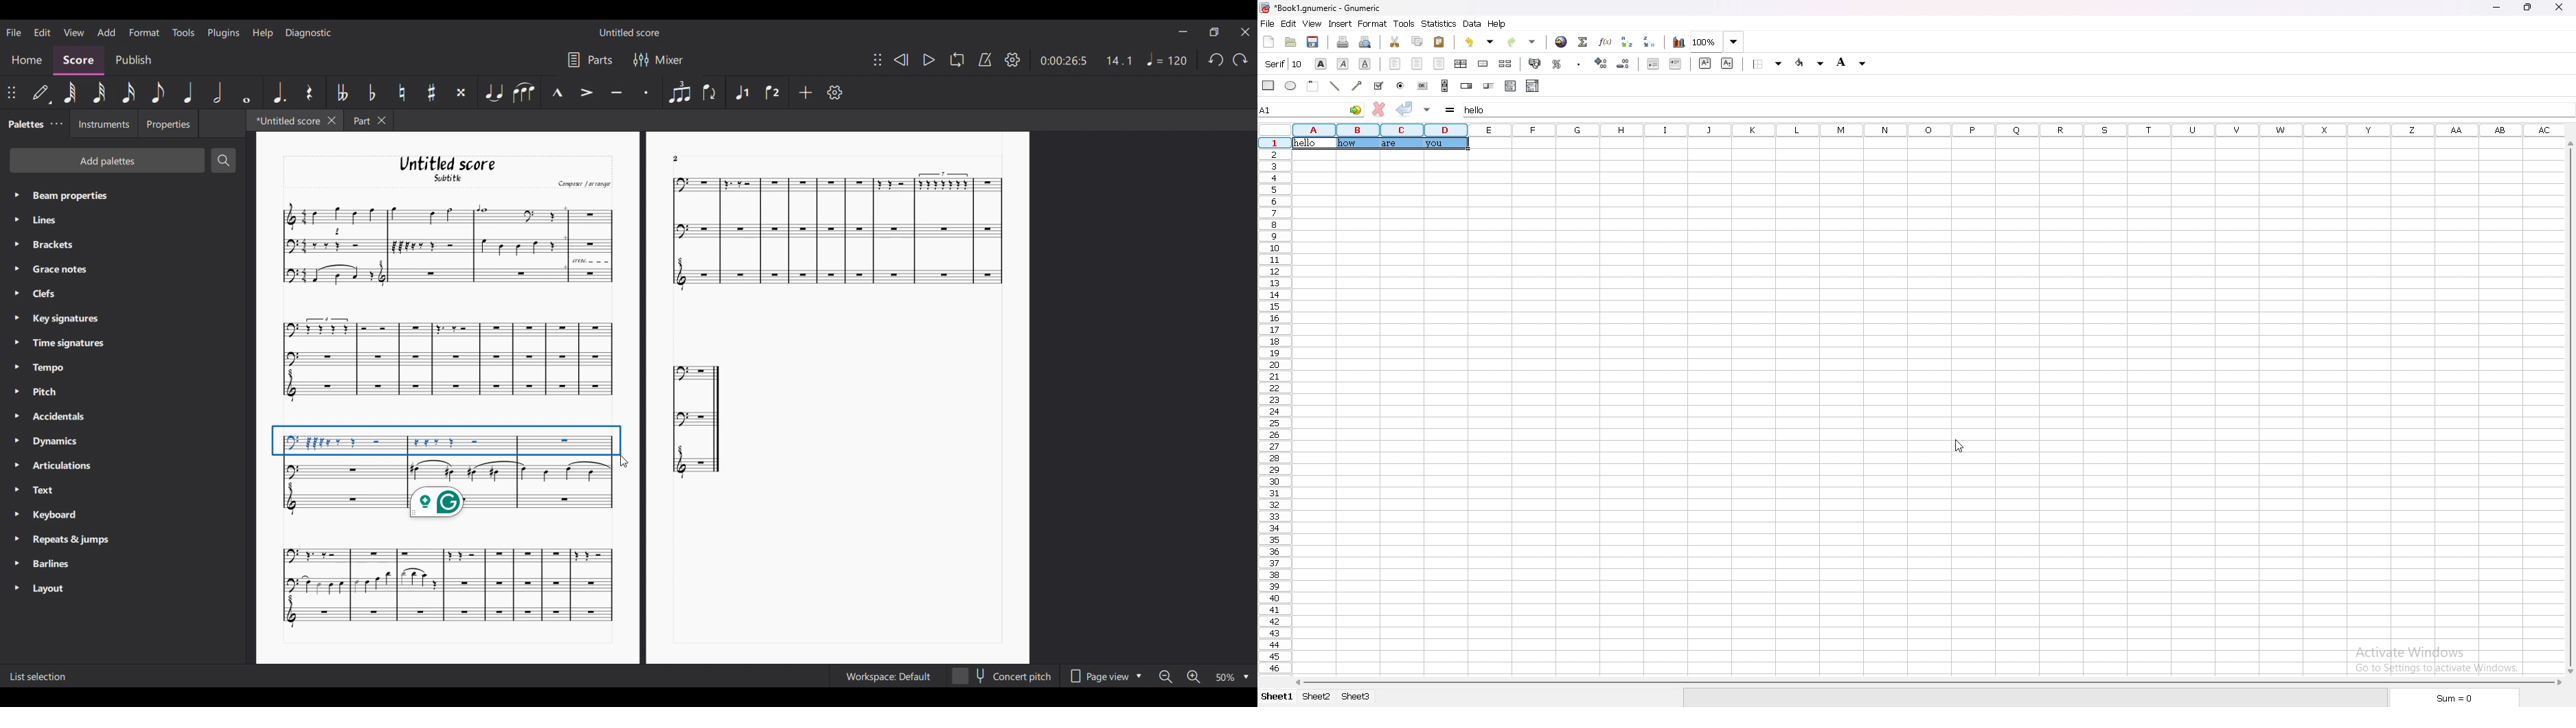 This screenshot has height=728, width=2576. I want to click on Toggle flat, so click(371, 92).